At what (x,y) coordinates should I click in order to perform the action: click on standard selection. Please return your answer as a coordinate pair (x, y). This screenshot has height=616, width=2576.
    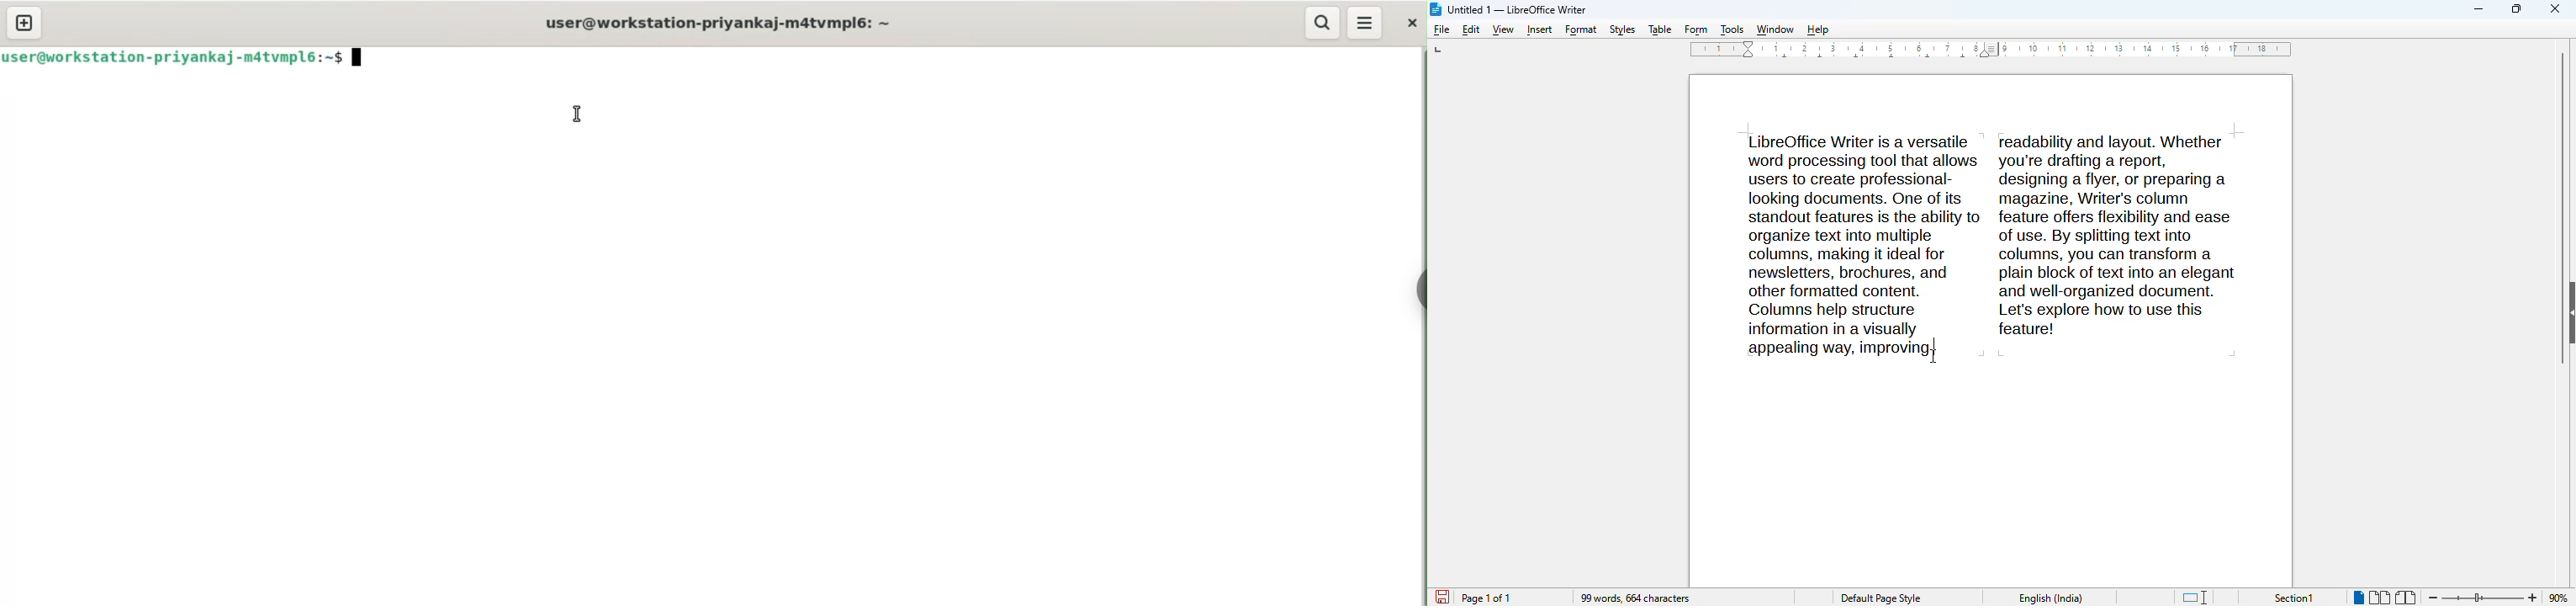
    Looking at the image, I should click on (2194, 598).